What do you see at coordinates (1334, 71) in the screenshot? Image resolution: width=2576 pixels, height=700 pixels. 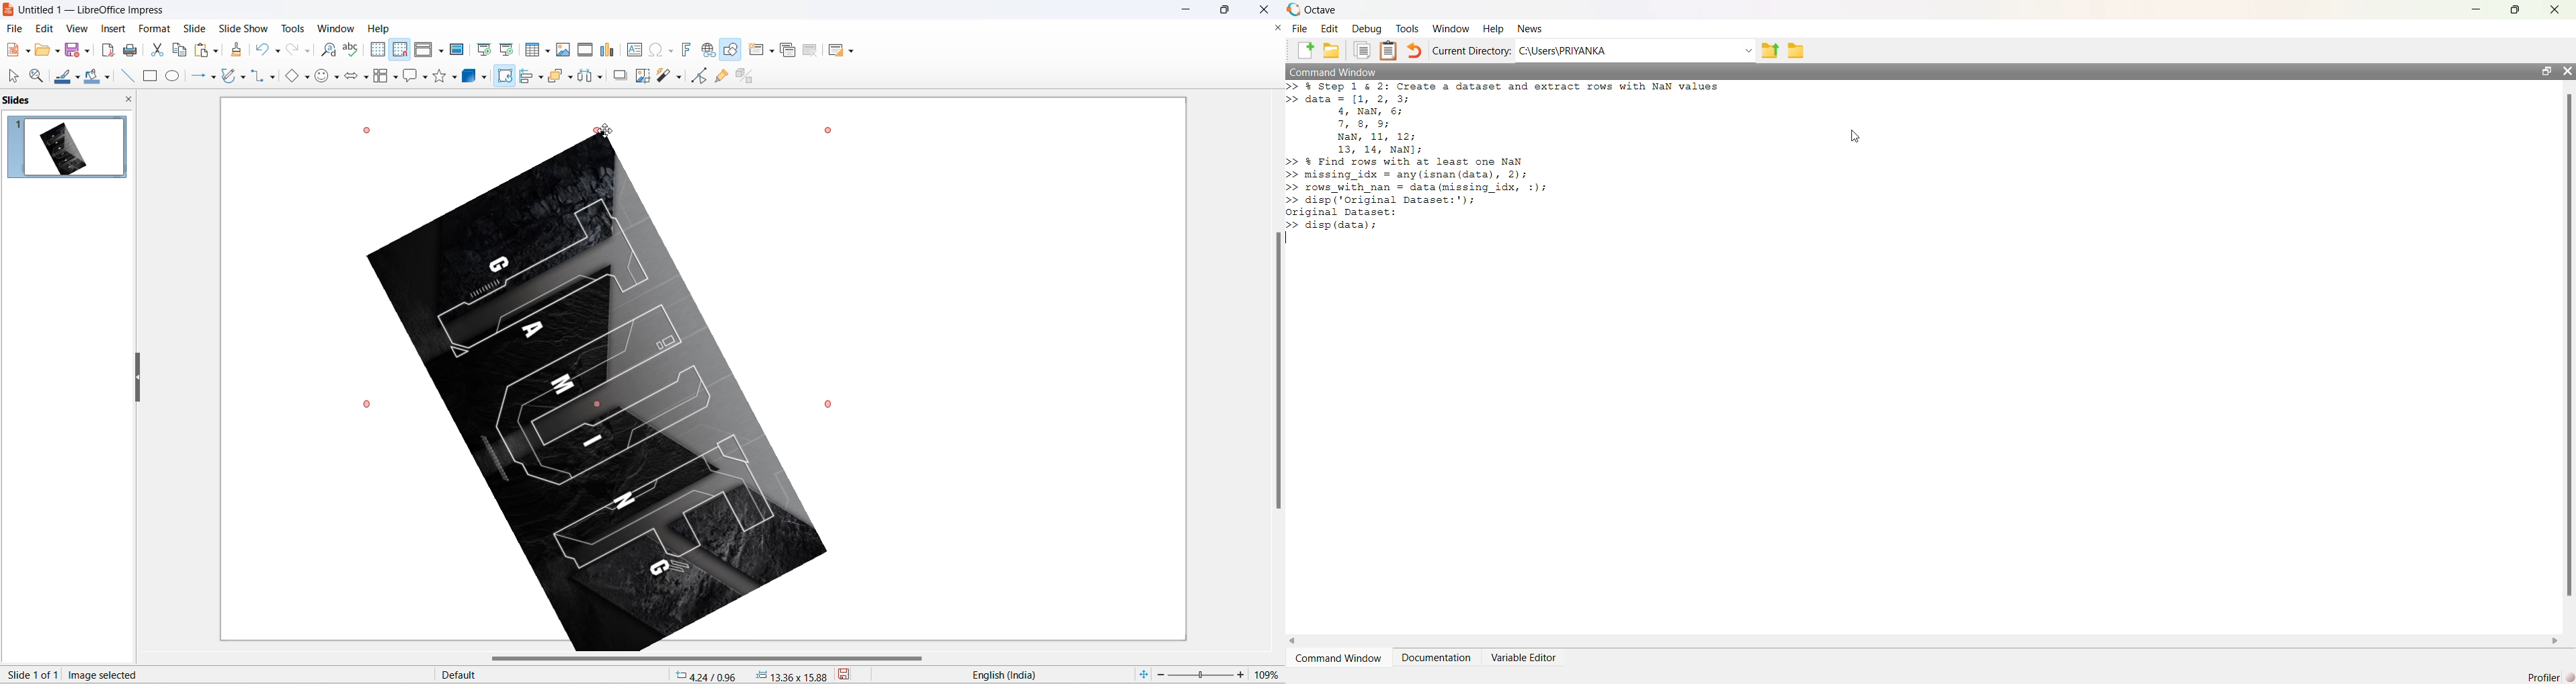 I see `Command Window` at bounding box center [1334, 71].